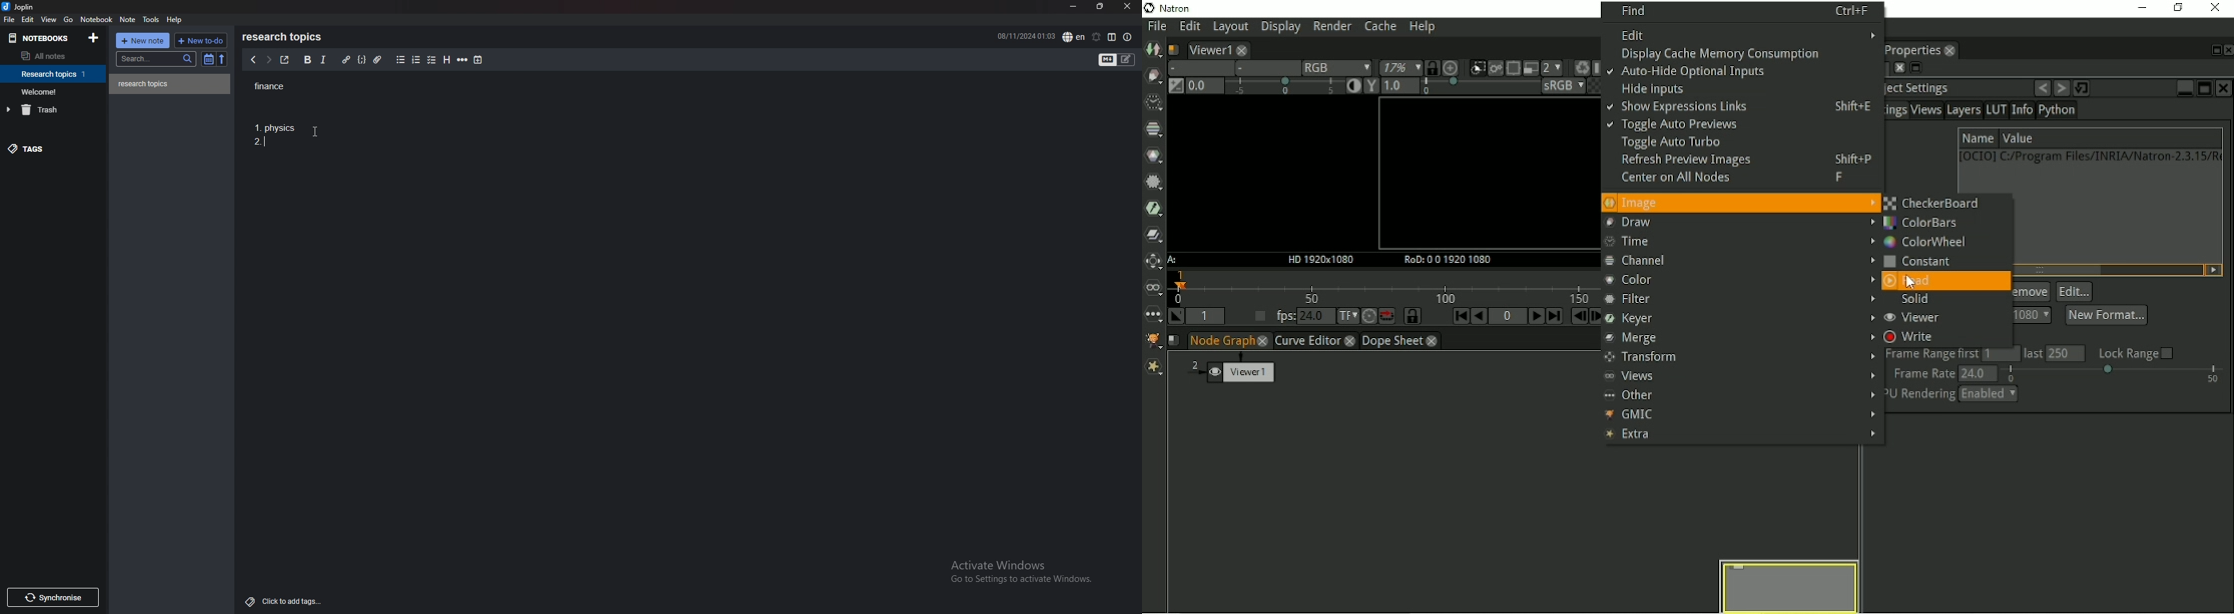 The width and height of the screenshot is (2240, 616). I want to click on view, so click(49, 20).